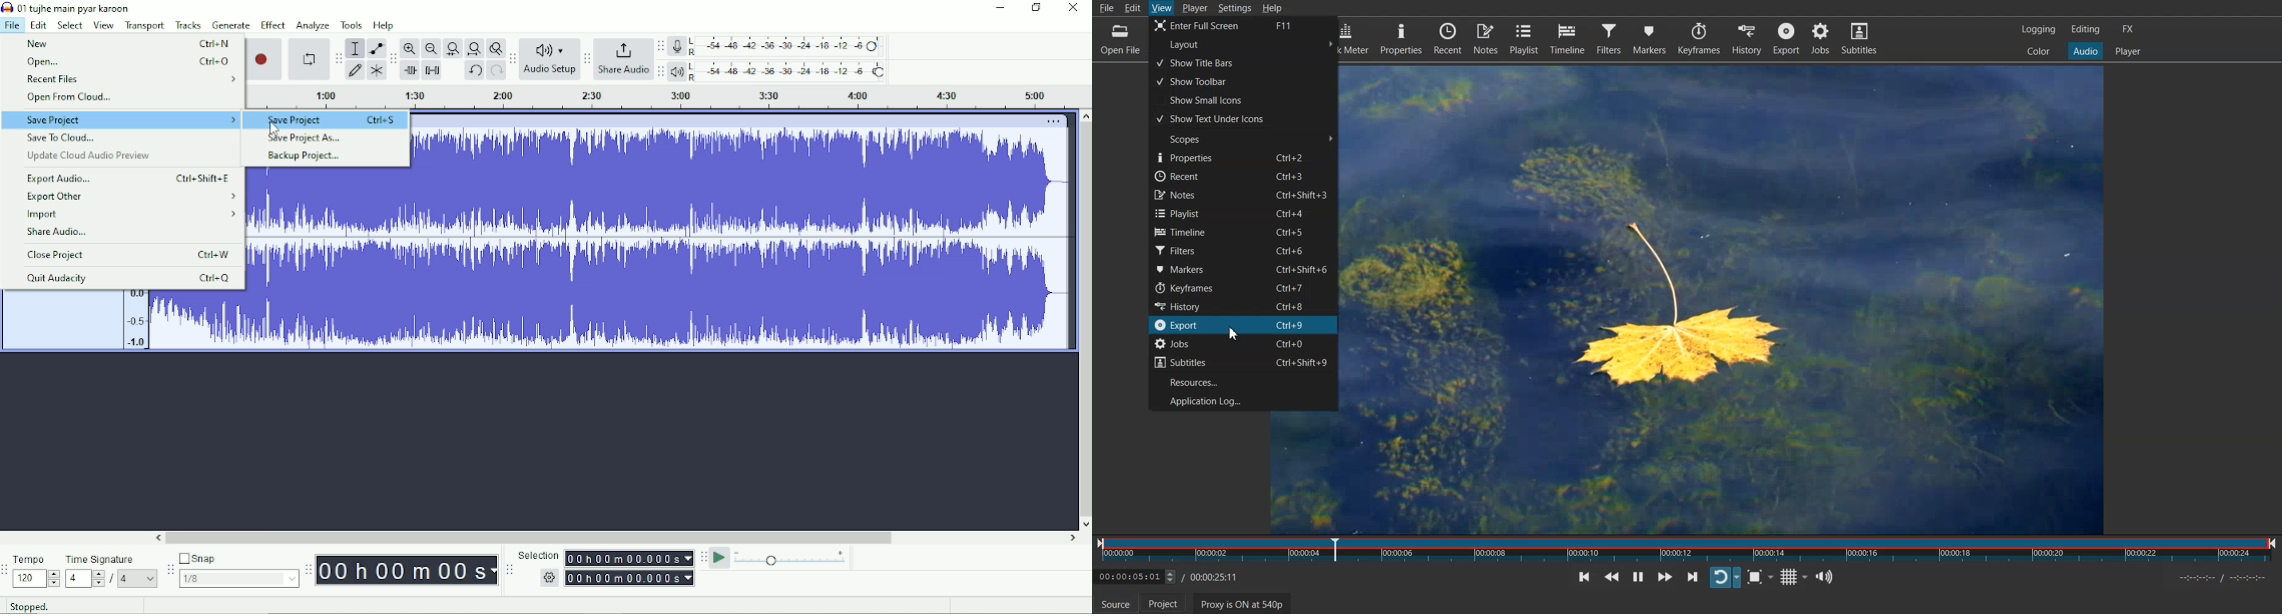 The width and height of the screenshot is (2296, 616). What do you see at coordinates (1525, 38) in the screenshot?
I see `Playlist` at bounding box center [1525, 38].